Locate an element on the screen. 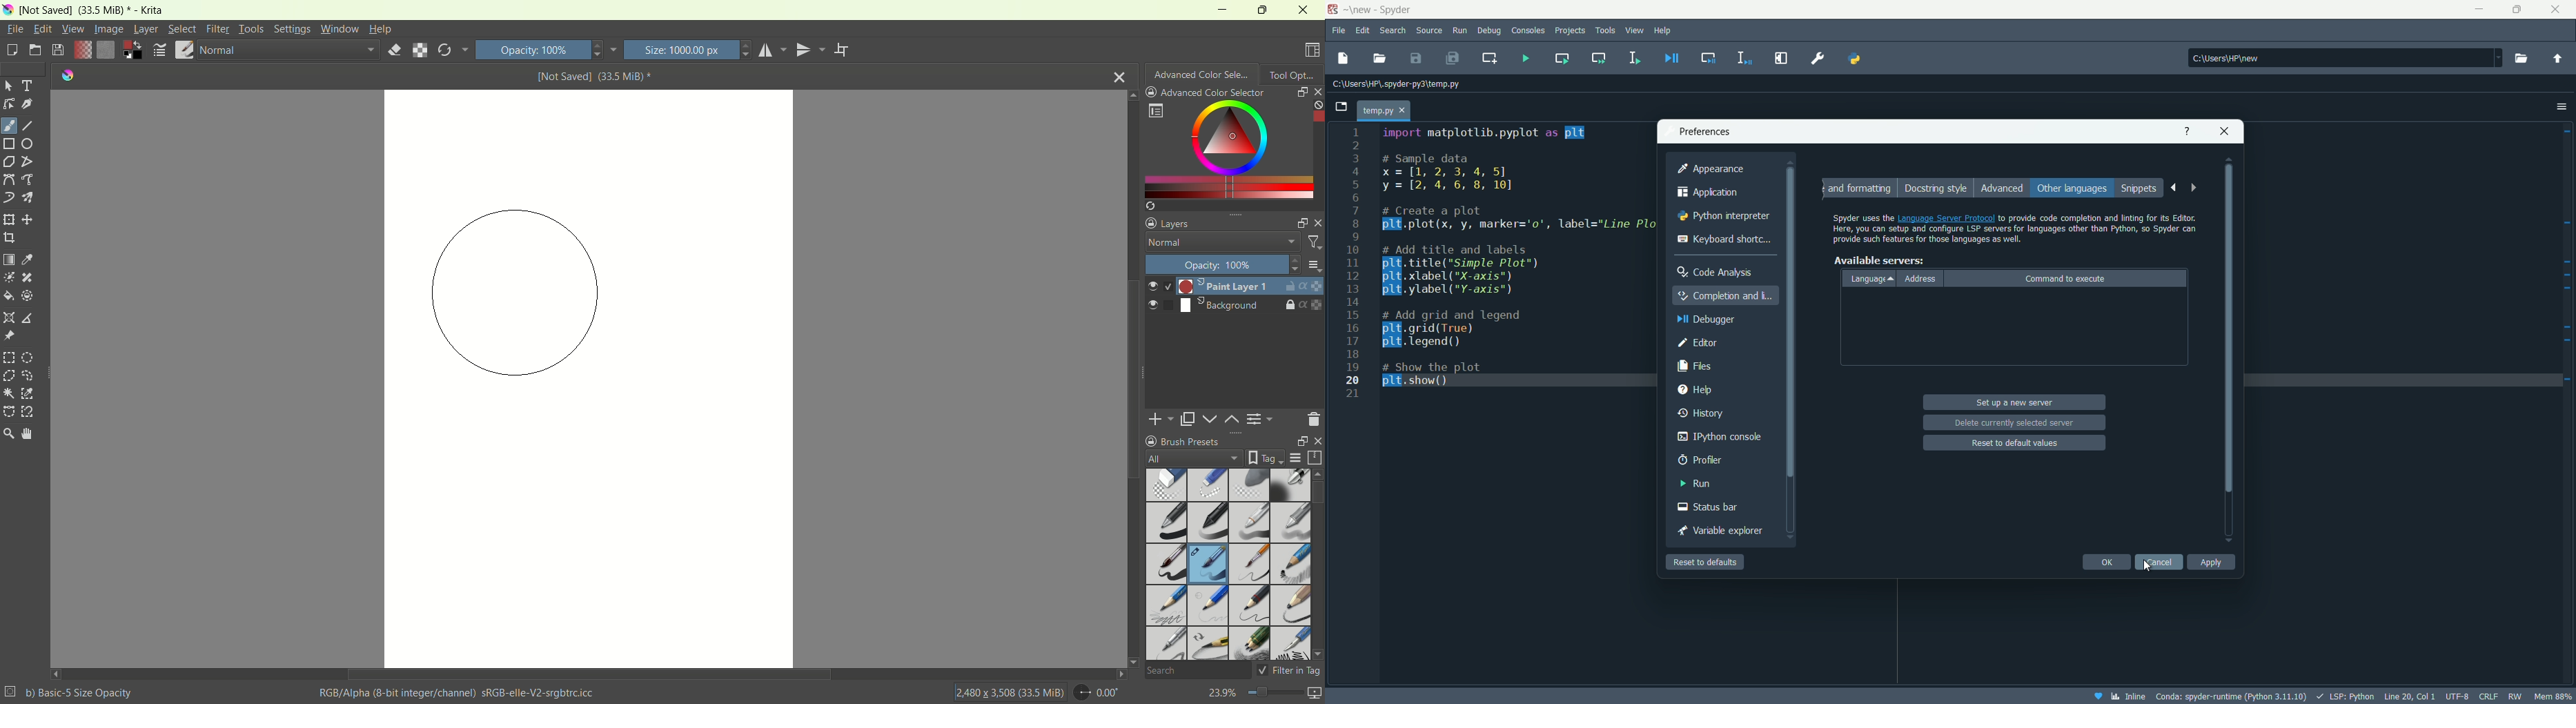 The height and width of the screenshot is (728, 2576). select shapes is located at coordinates (9, 86).